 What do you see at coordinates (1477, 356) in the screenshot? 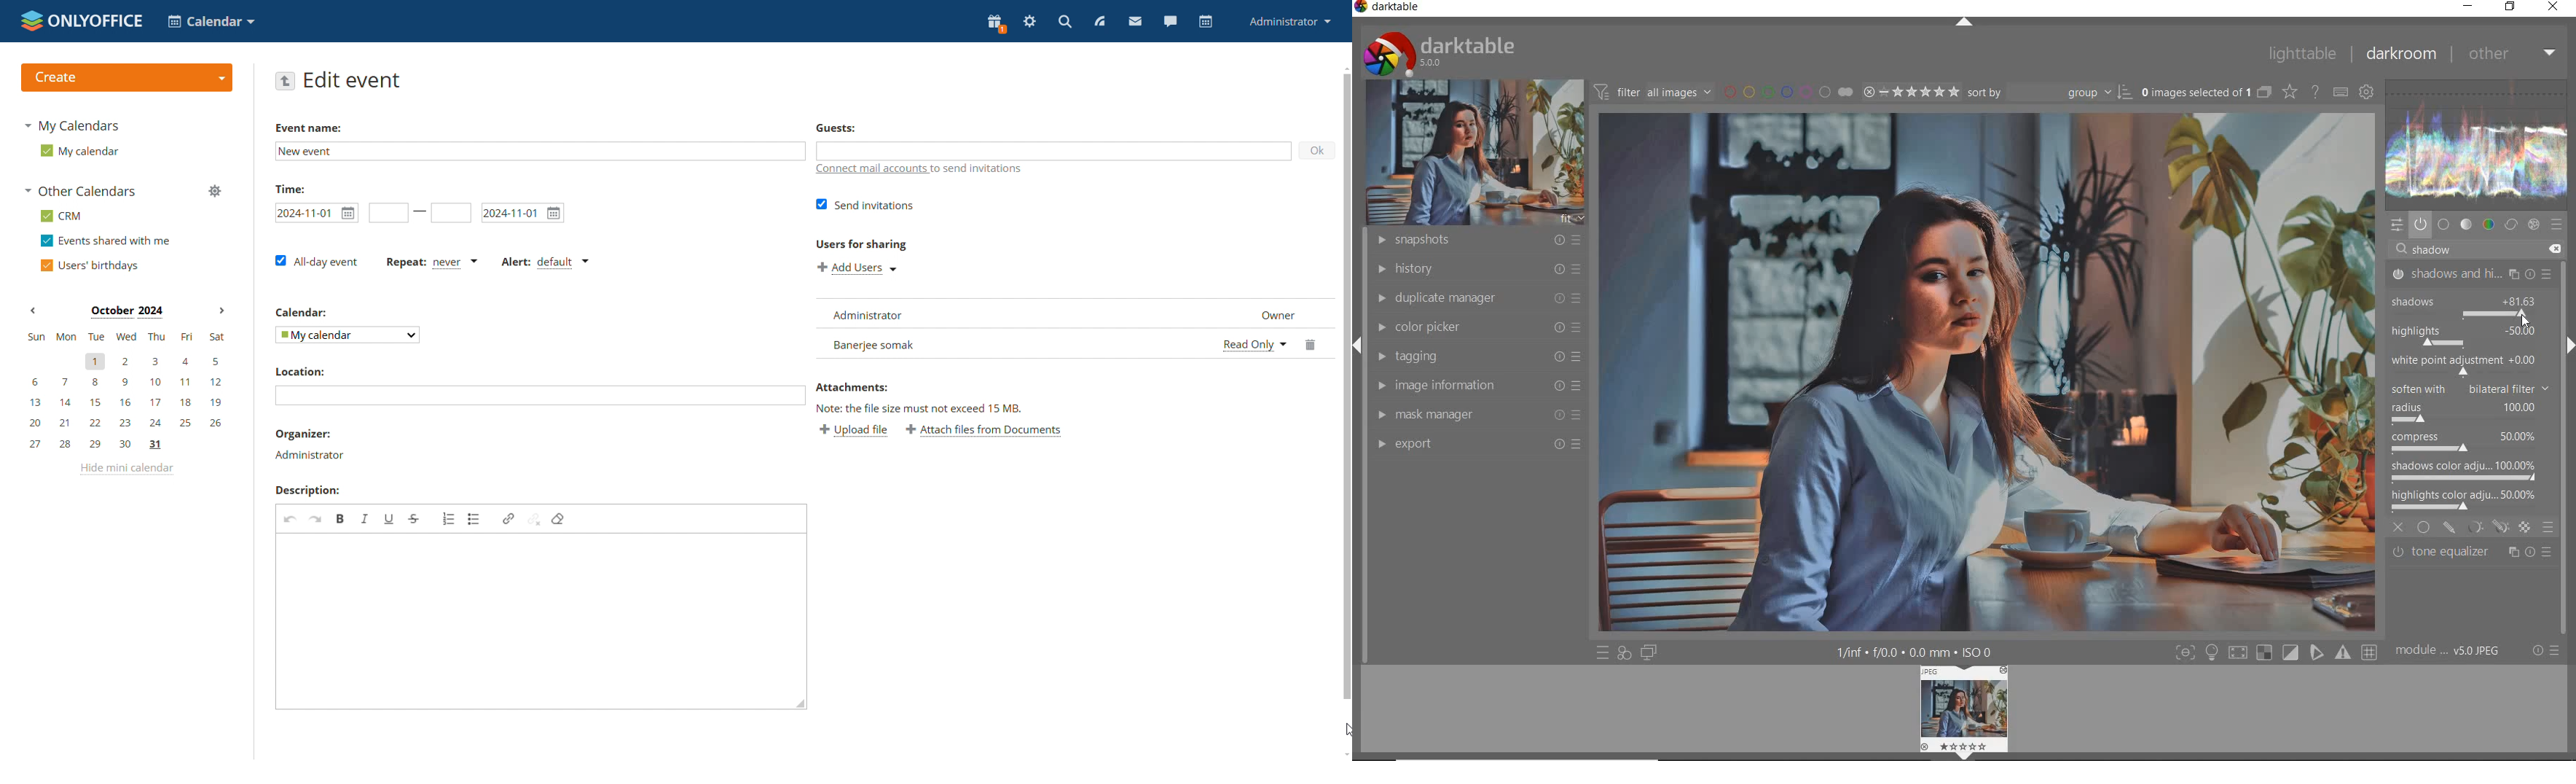
I see `tagging` at bounding box center [1477, 356].